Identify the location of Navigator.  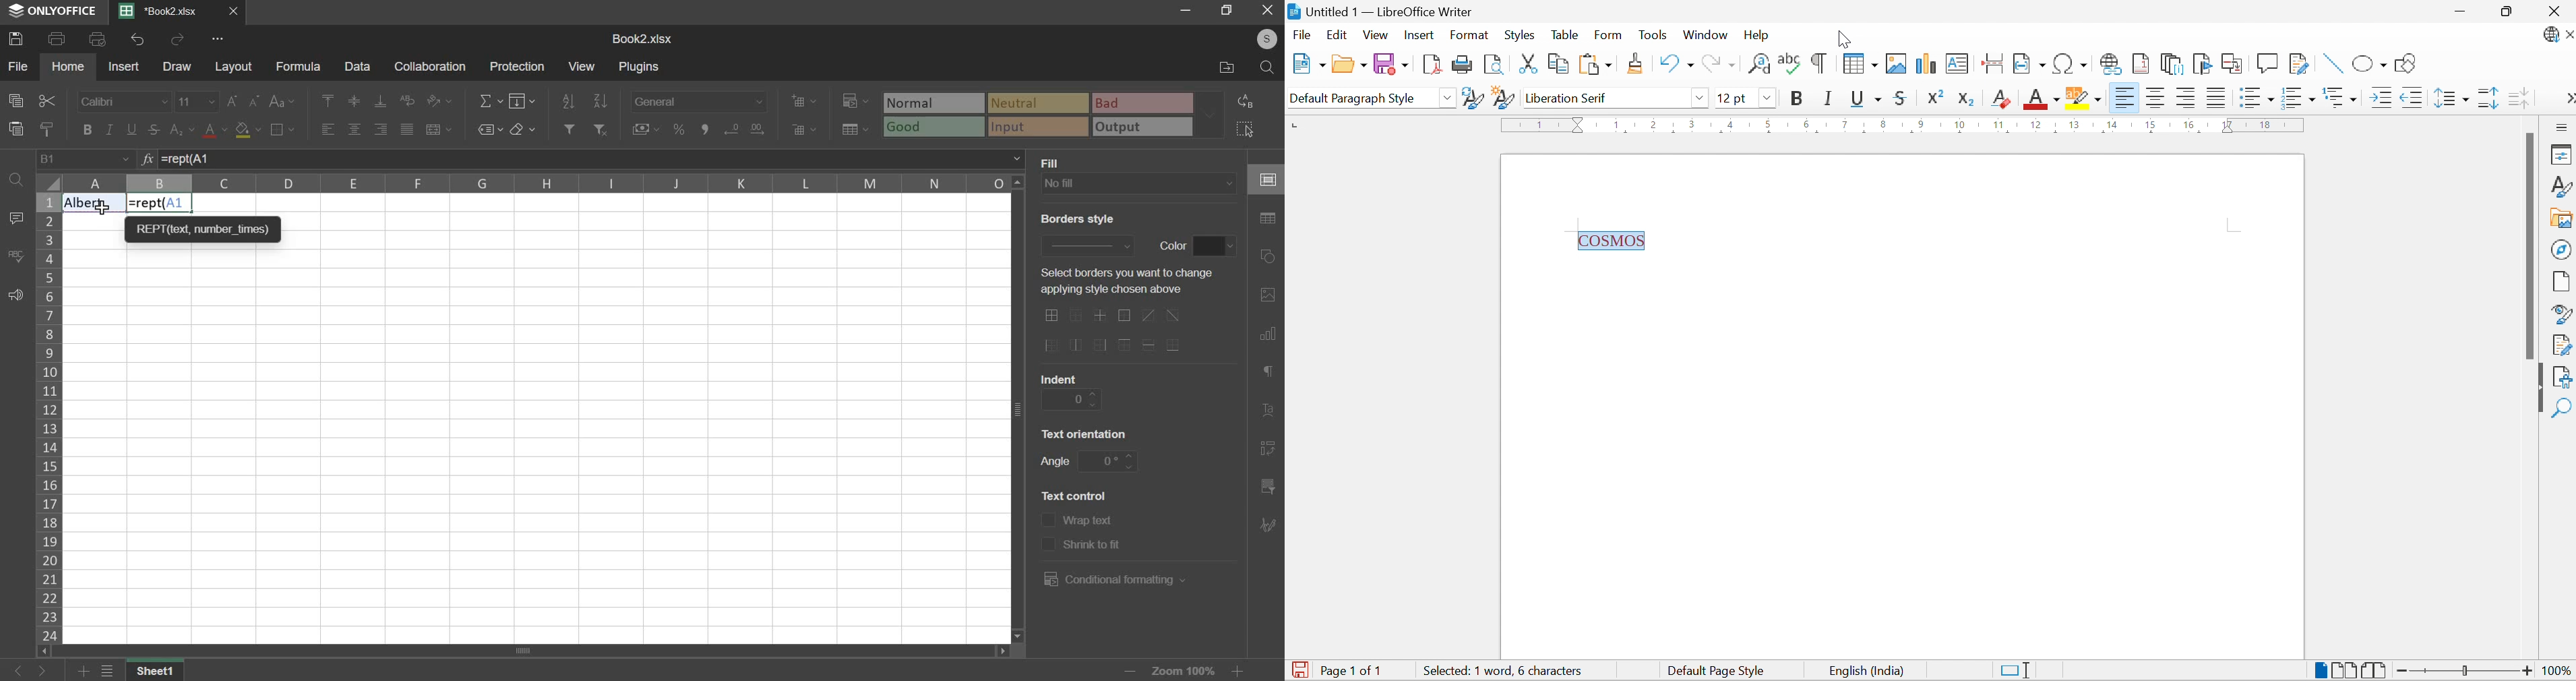
(2561, 249).